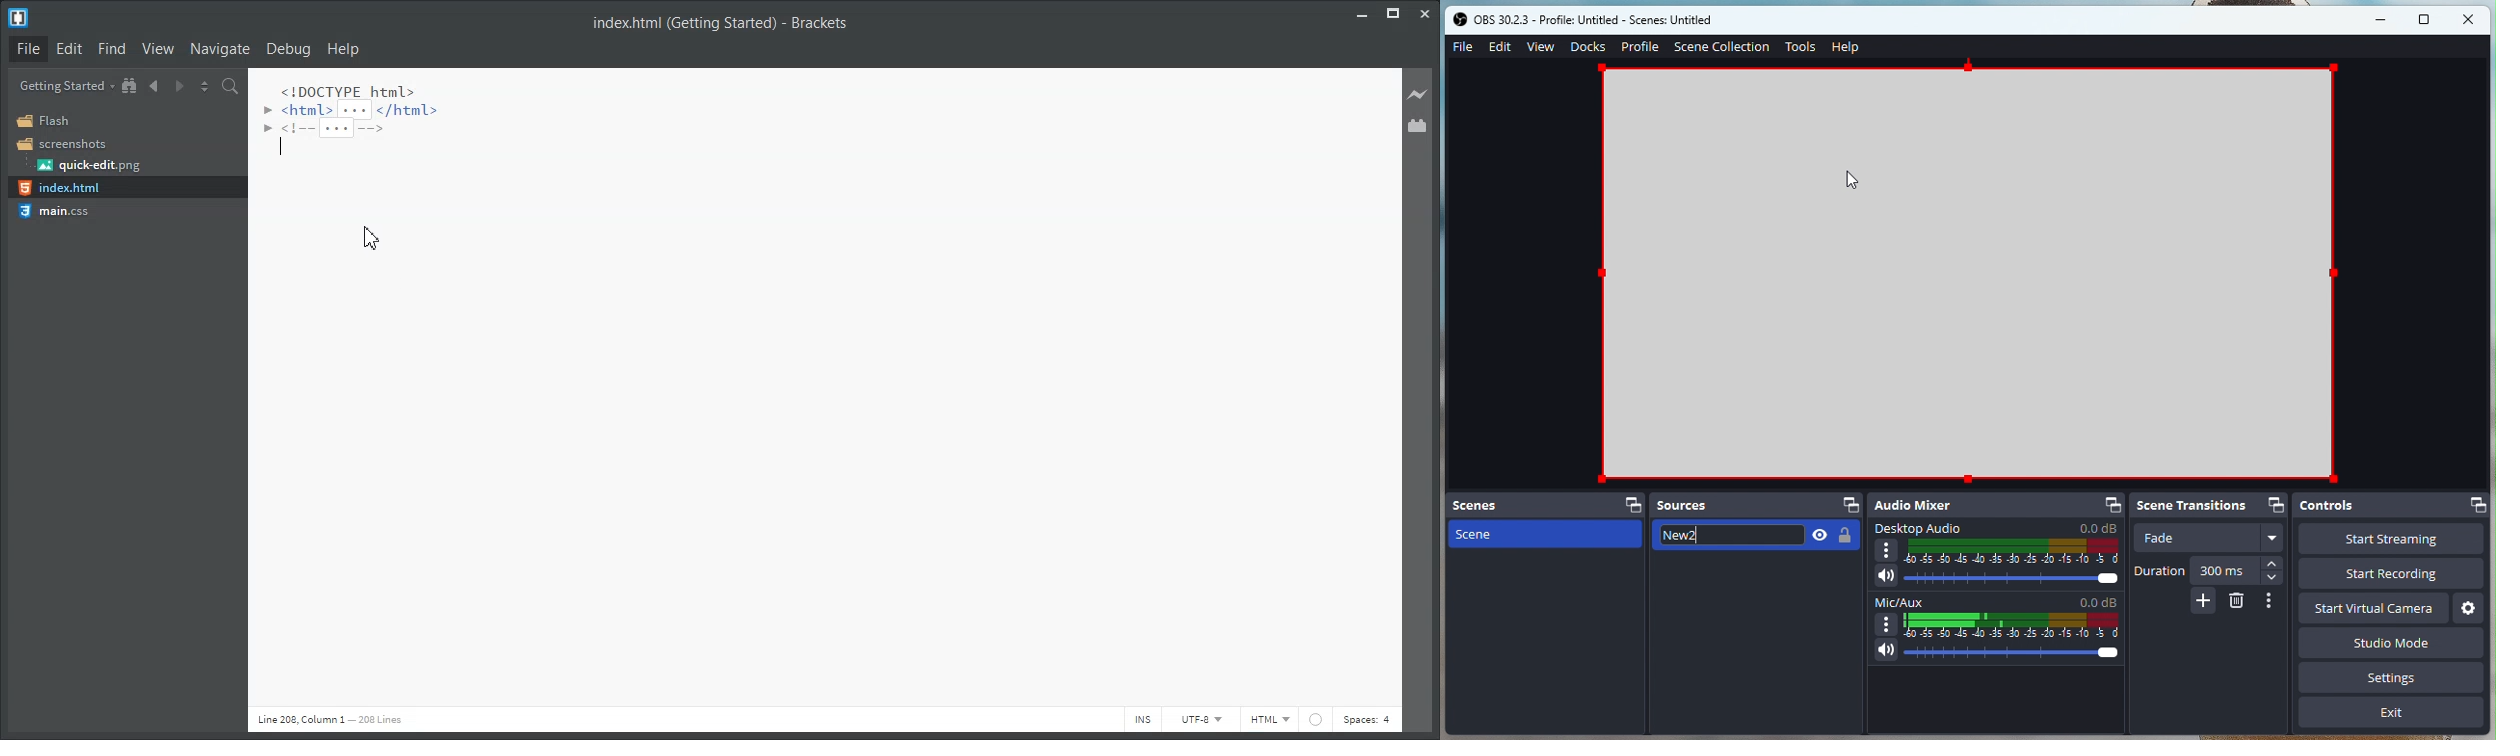  What do you see at coordinates (288, 50) in the screenshot?
I see `Debug` at bounding box center [288, 50].